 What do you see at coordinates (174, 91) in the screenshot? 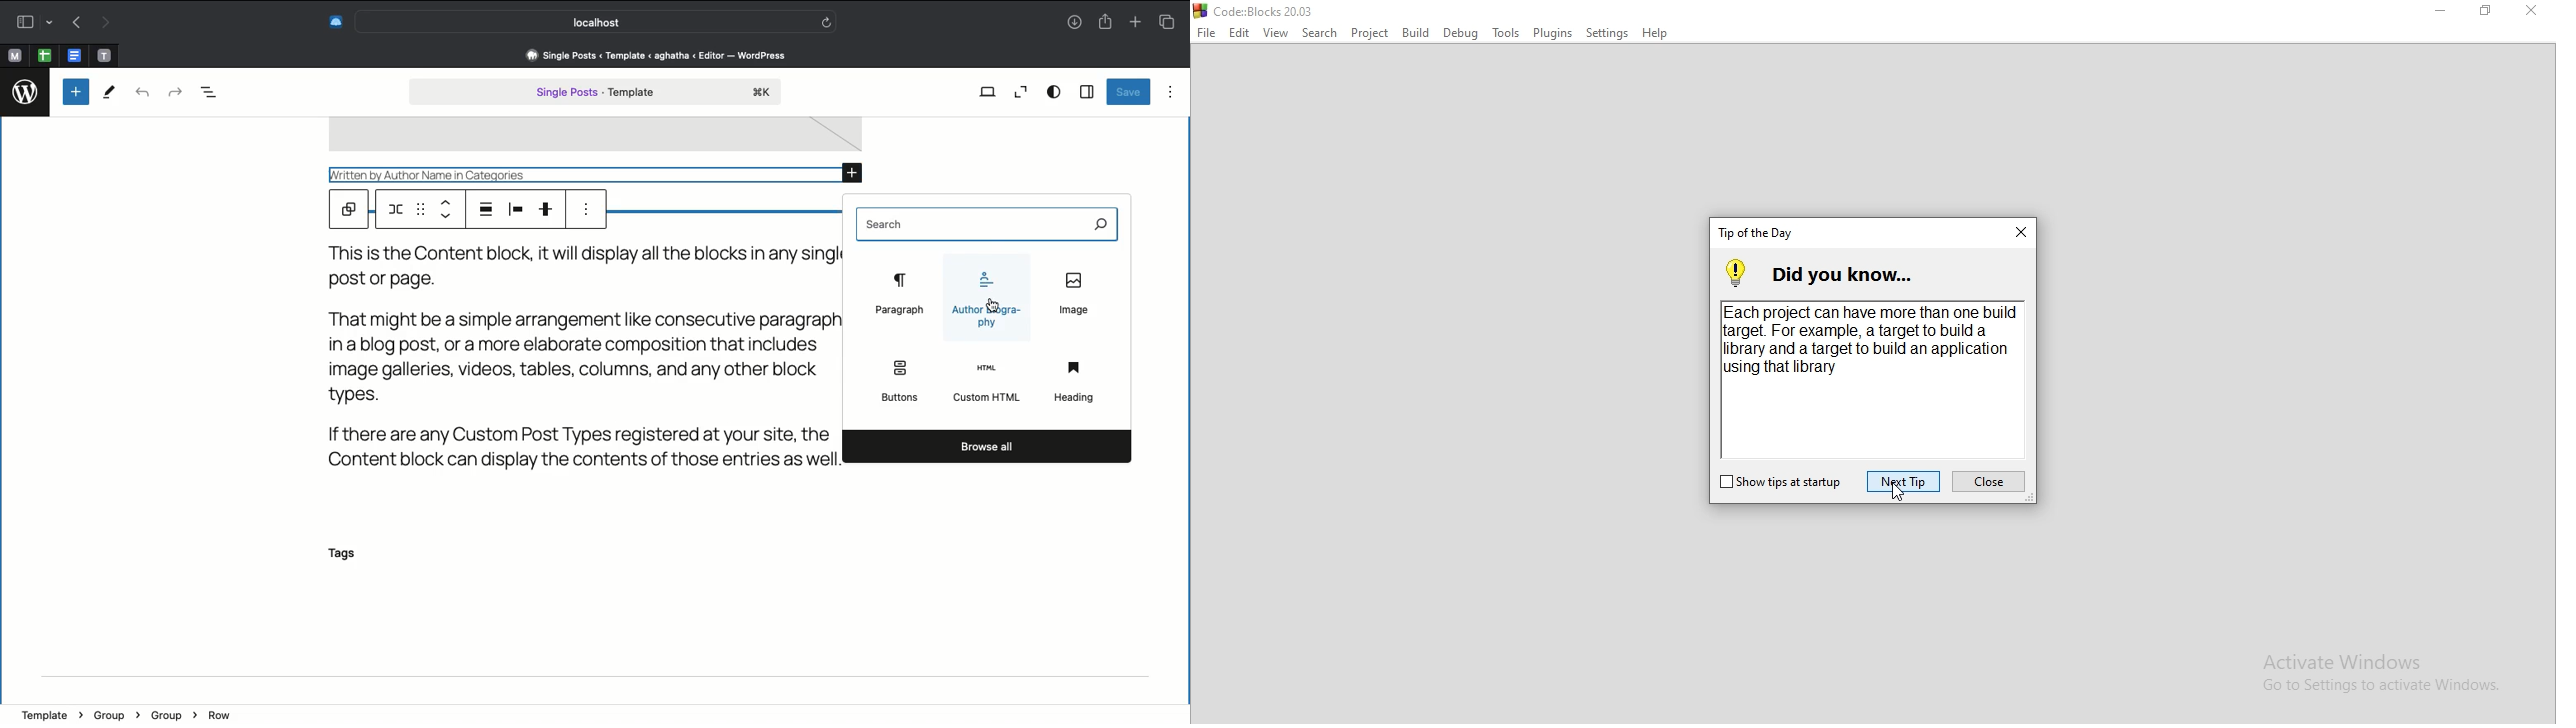
I see `Redo` at bounding box center [174, 91].